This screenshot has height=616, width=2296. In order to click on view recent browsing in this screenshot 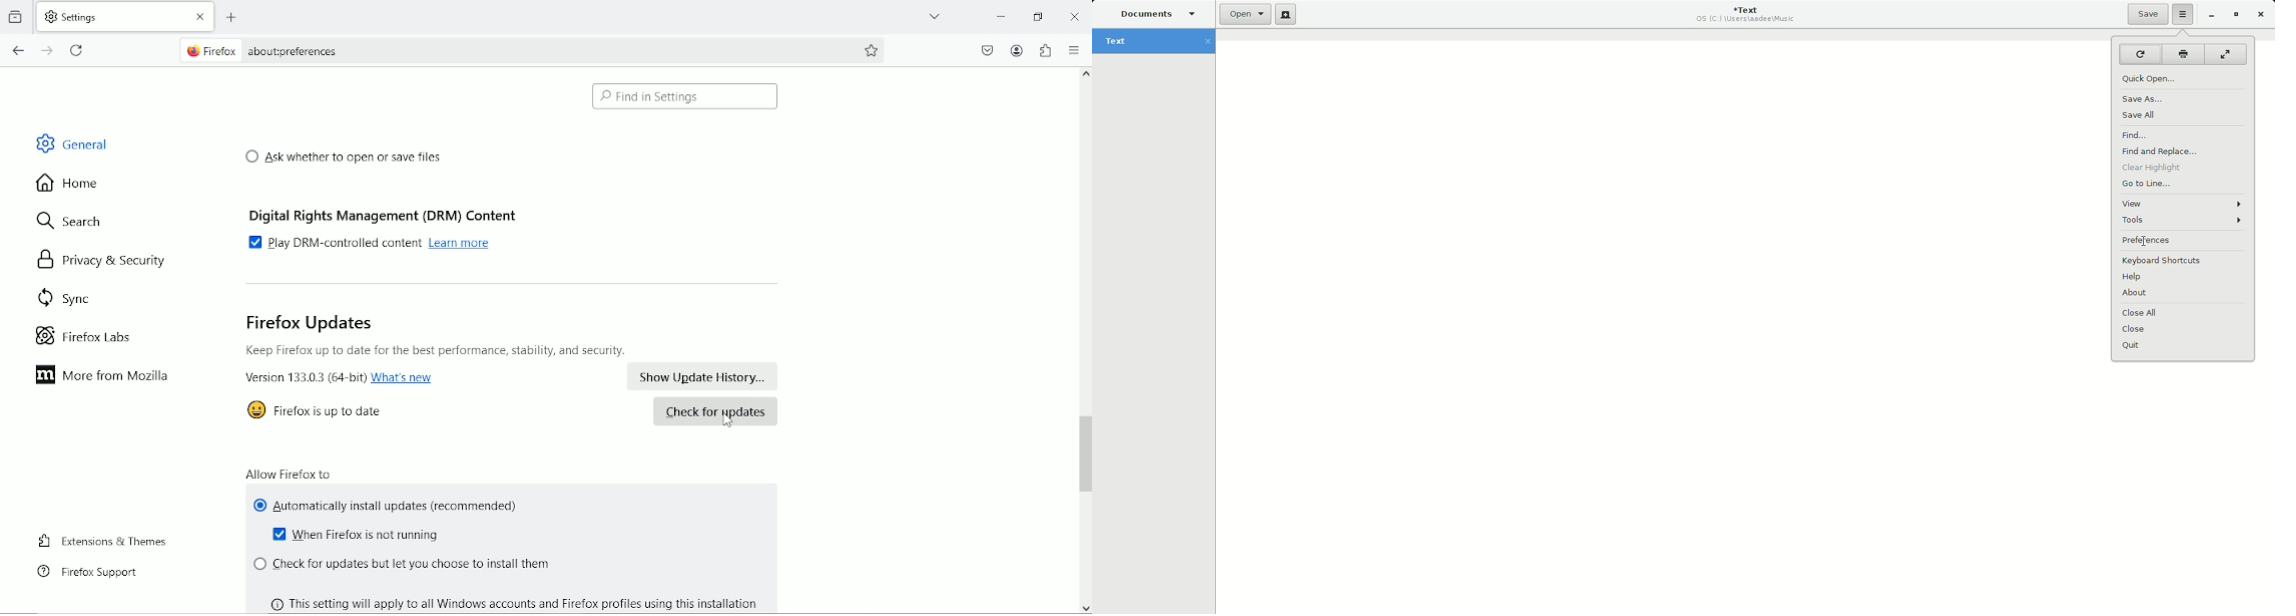, I will do `click(17, 18)`.